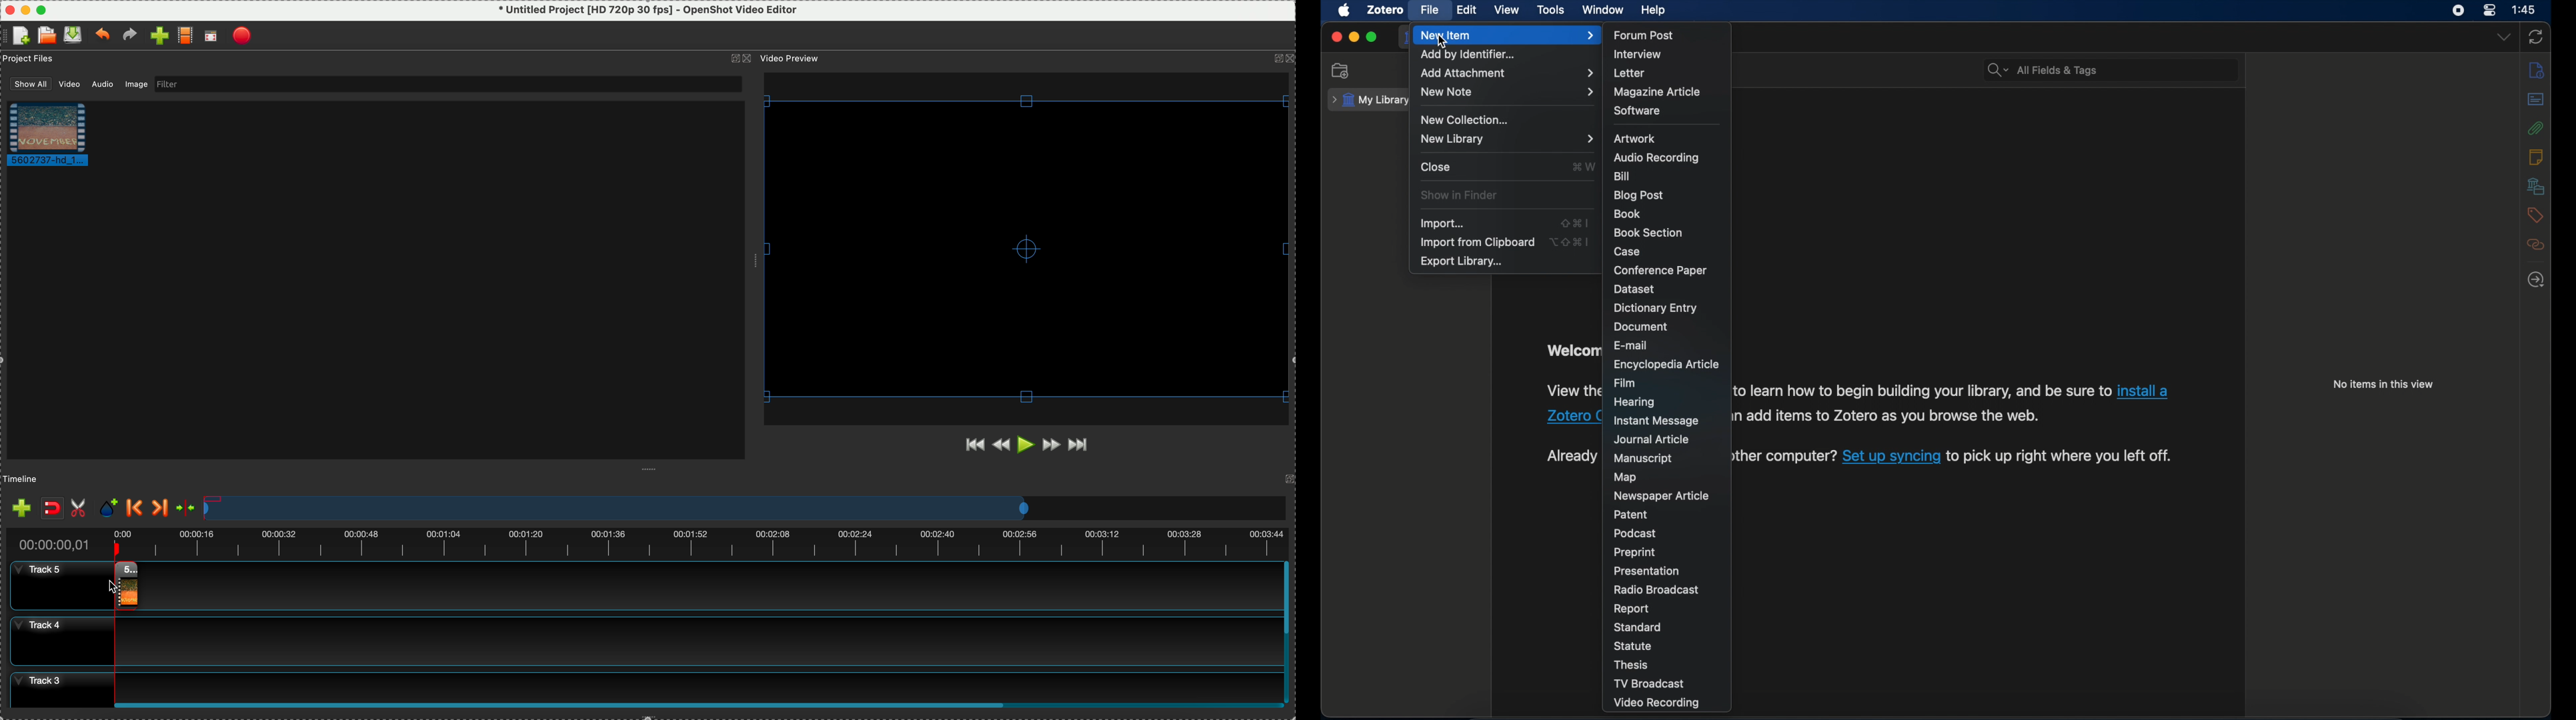  I want to click on statue, so click(1633, 646).